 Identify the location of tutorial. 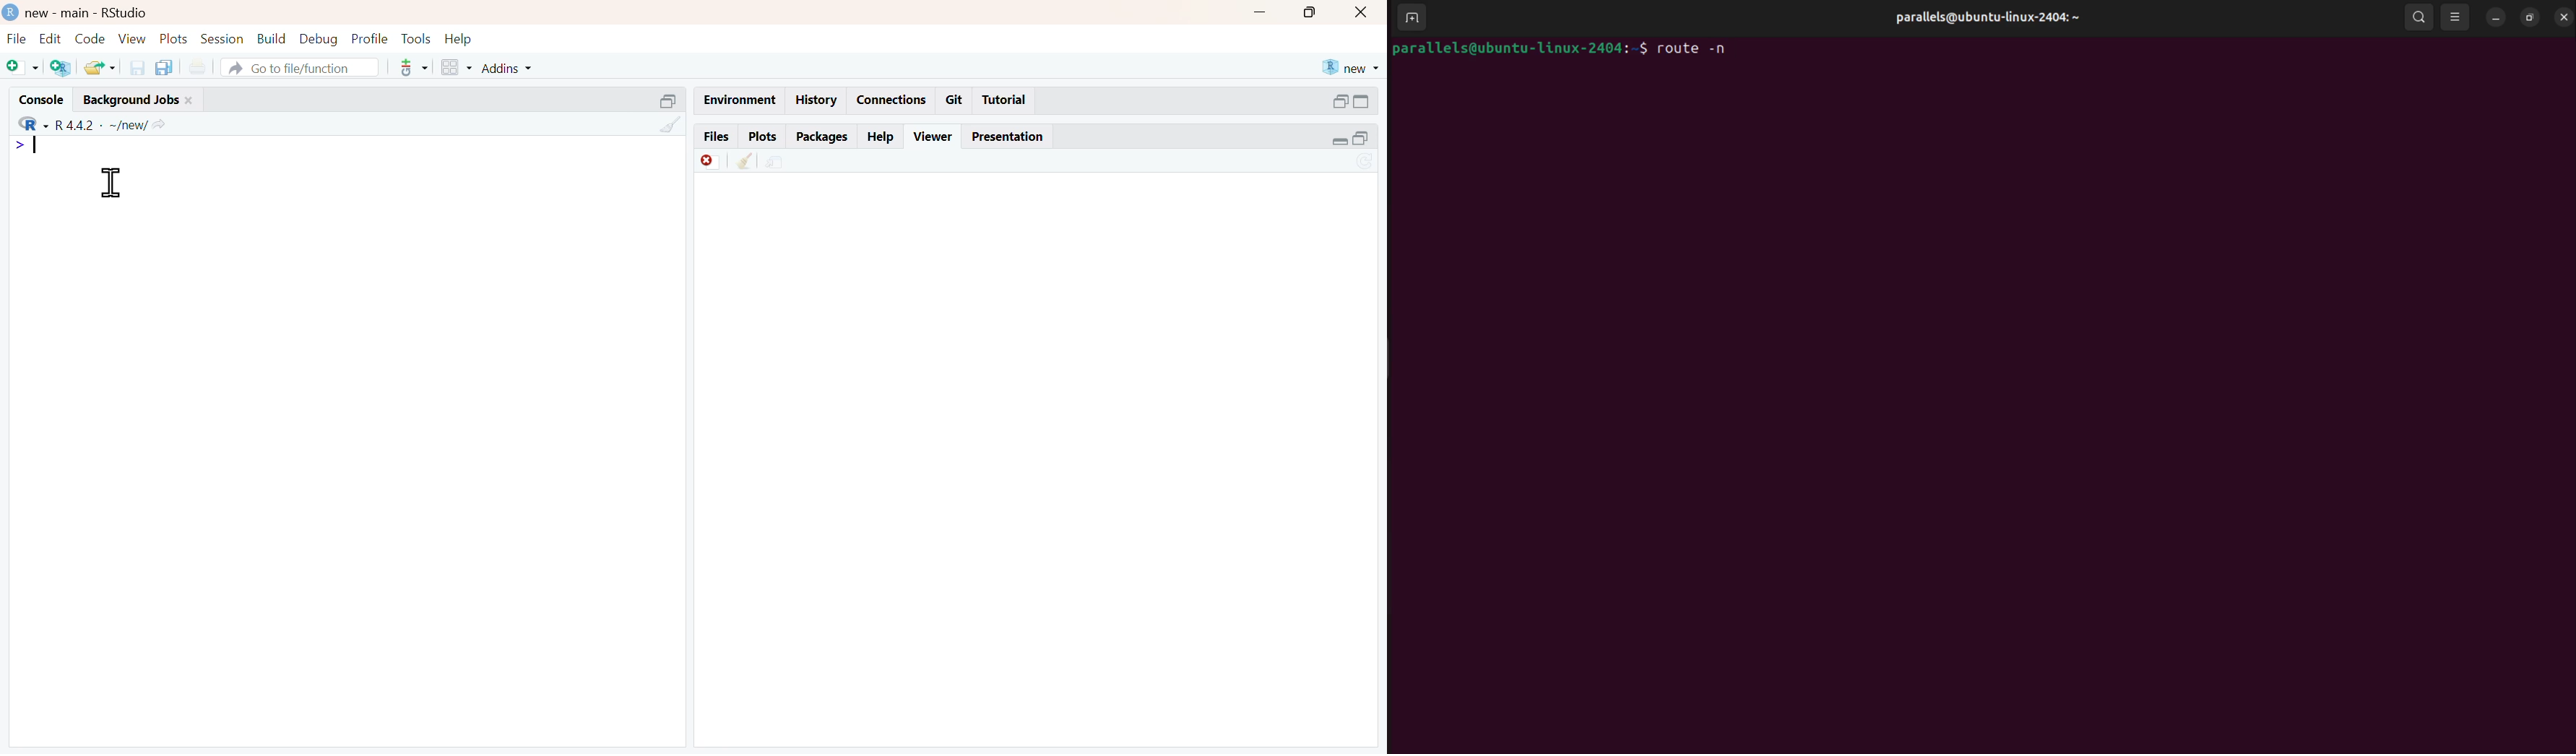
(1004, 100).